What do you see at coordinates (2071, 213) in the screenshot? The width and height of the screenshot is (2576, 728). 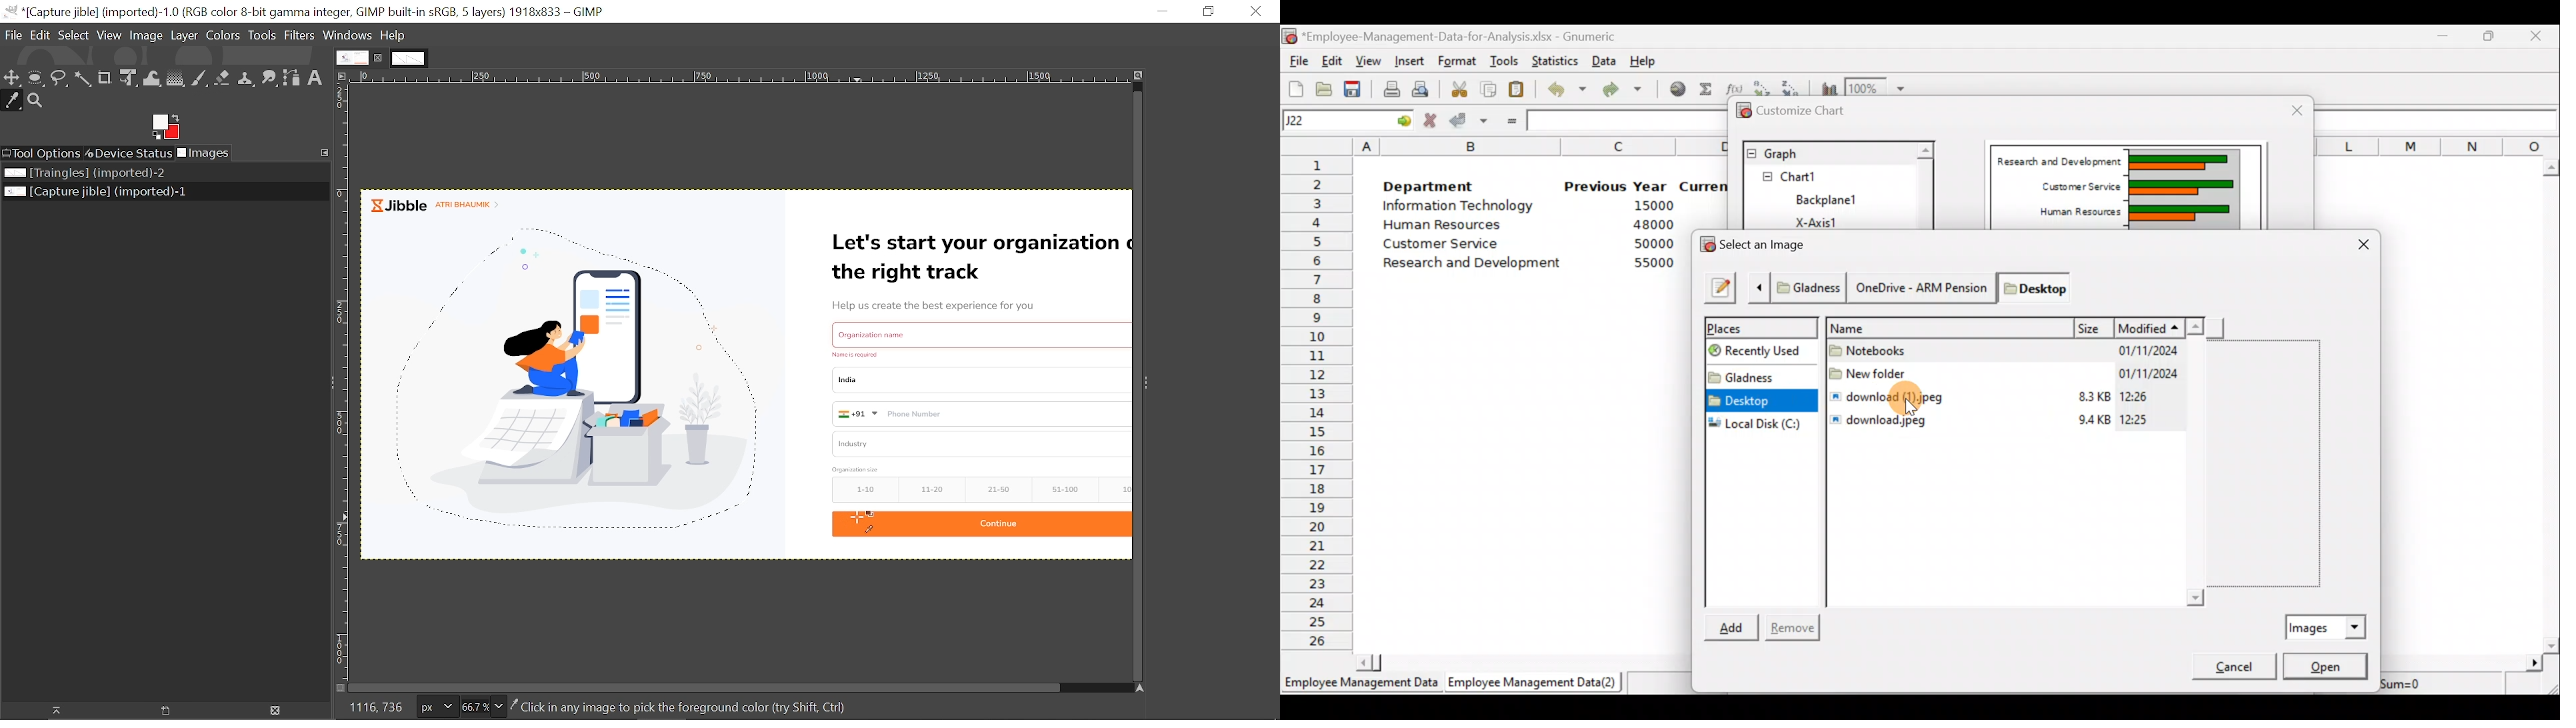 I see `Human Resources` at bounding box center [2071, 213].